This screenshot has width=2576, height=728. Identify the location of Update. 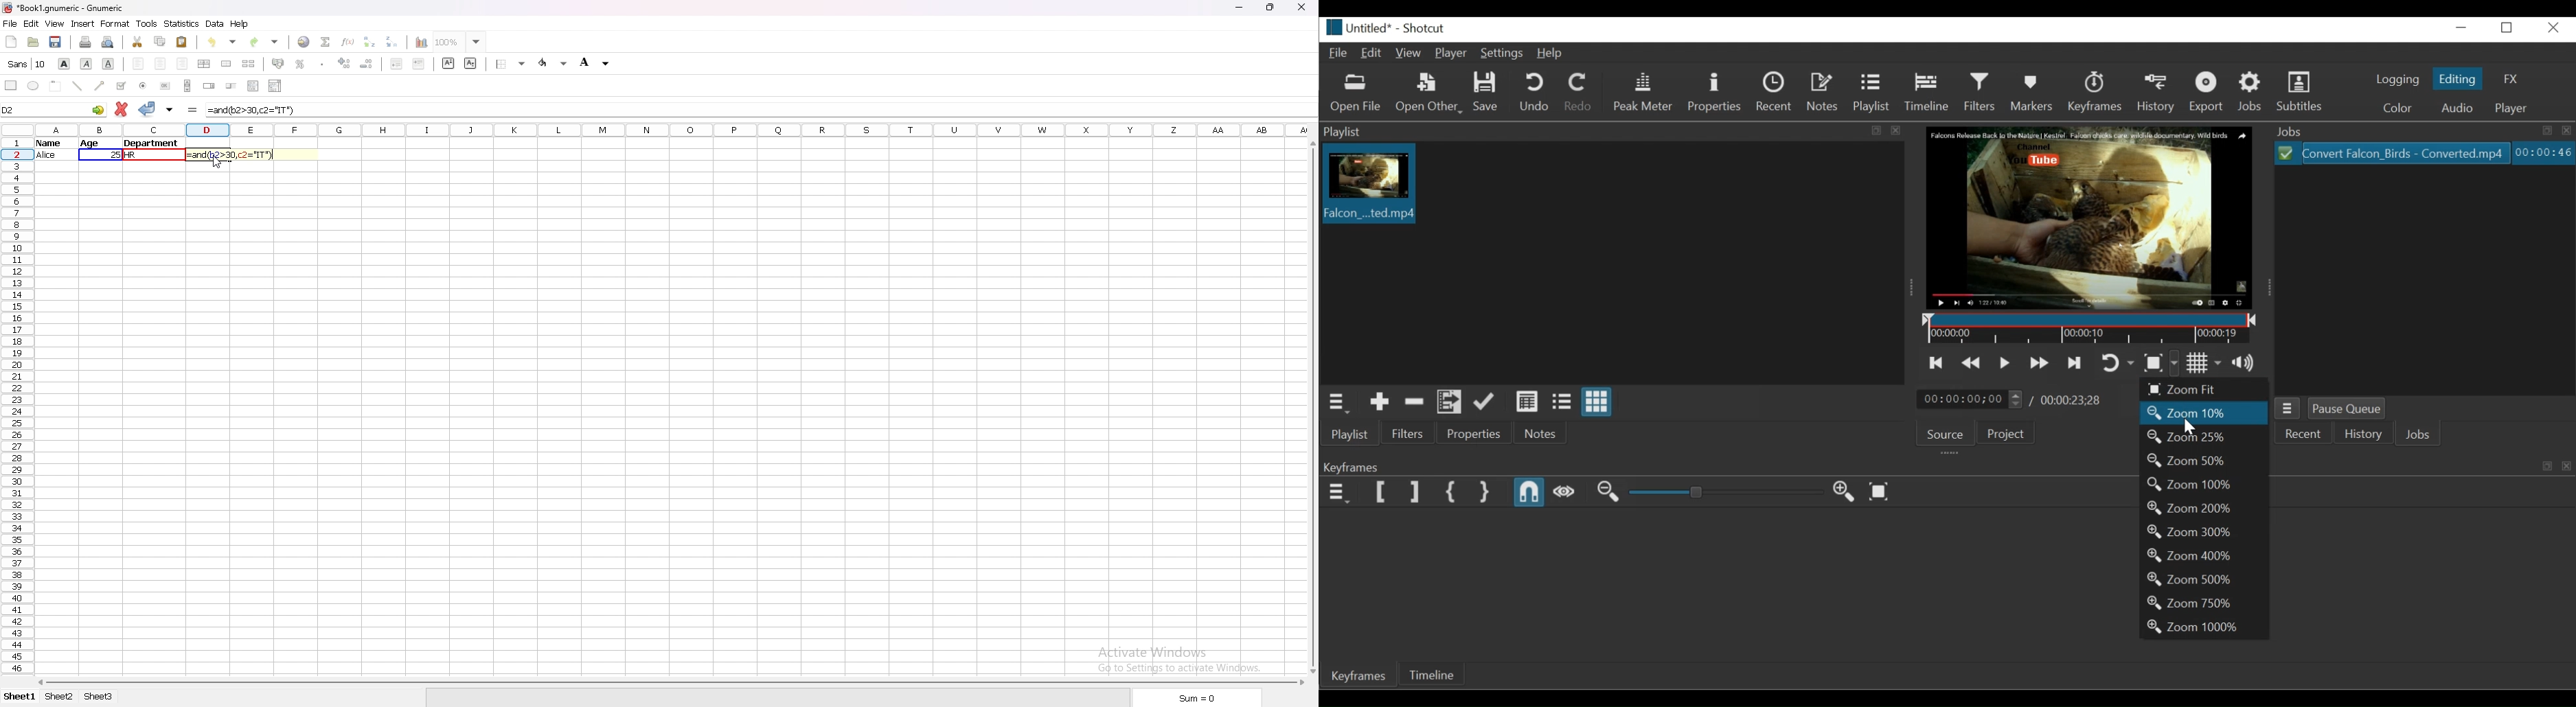
(1482, 402).